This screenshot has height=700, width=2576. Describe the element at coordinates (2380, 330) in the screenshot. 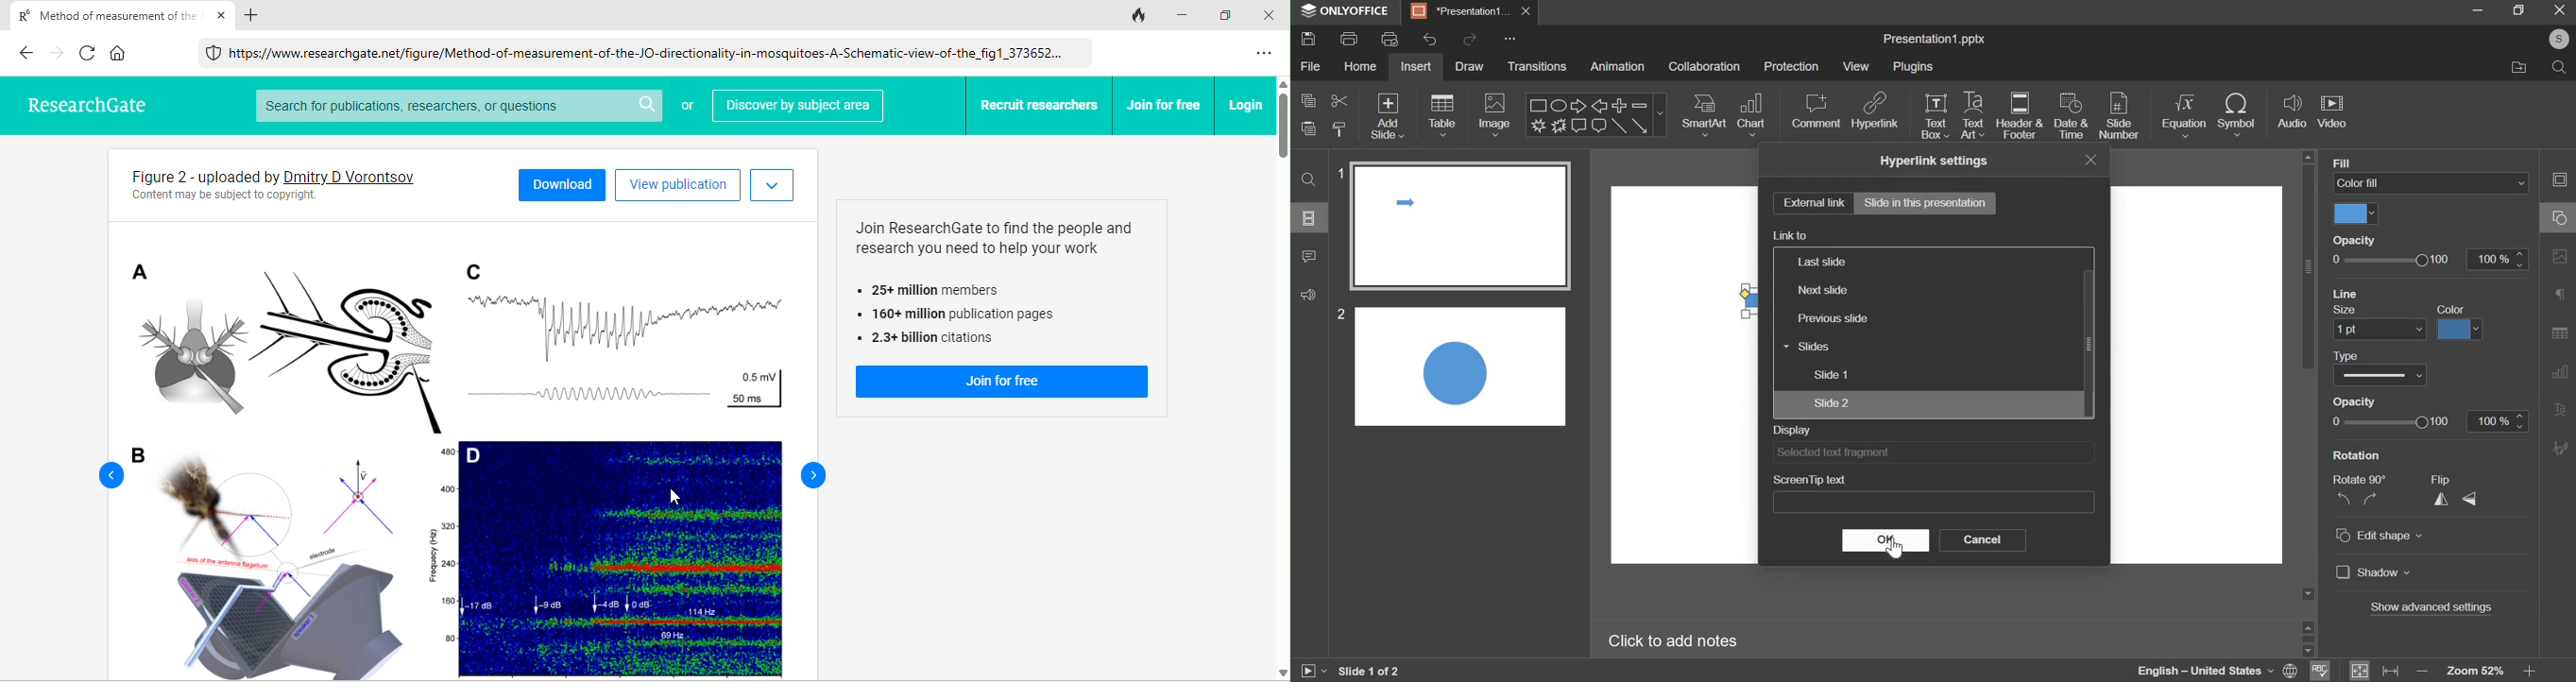

I see `set size` at that location.